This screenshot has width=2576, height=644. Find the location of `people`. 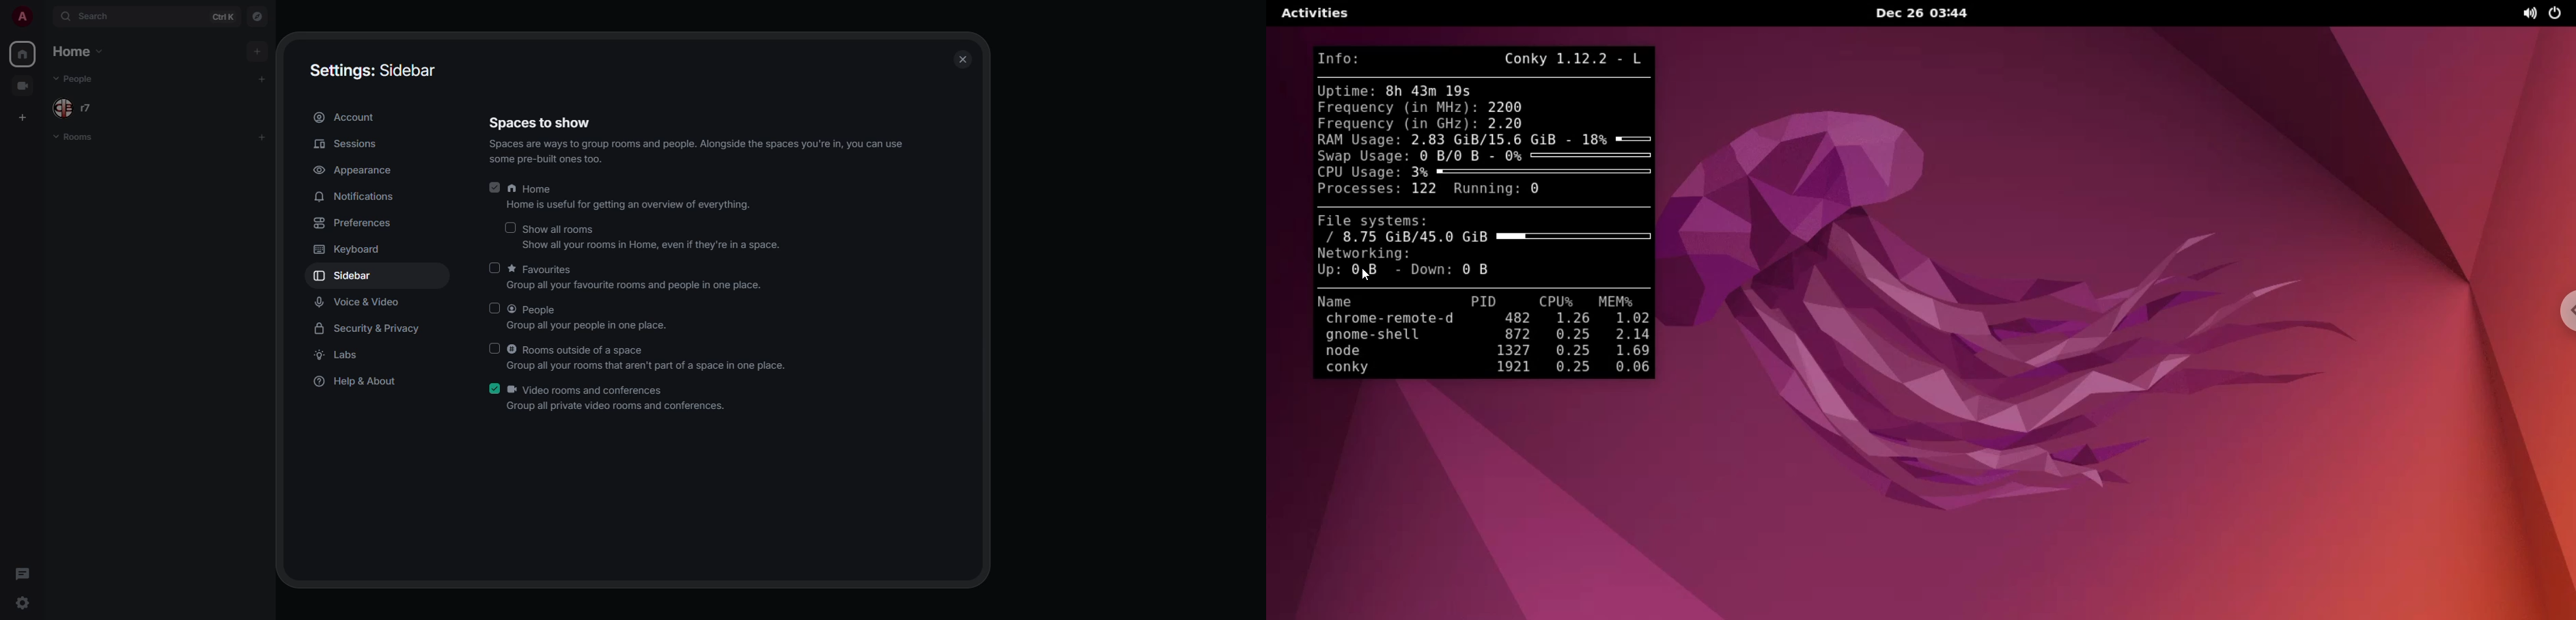

people is located at coordinates (588, 318).